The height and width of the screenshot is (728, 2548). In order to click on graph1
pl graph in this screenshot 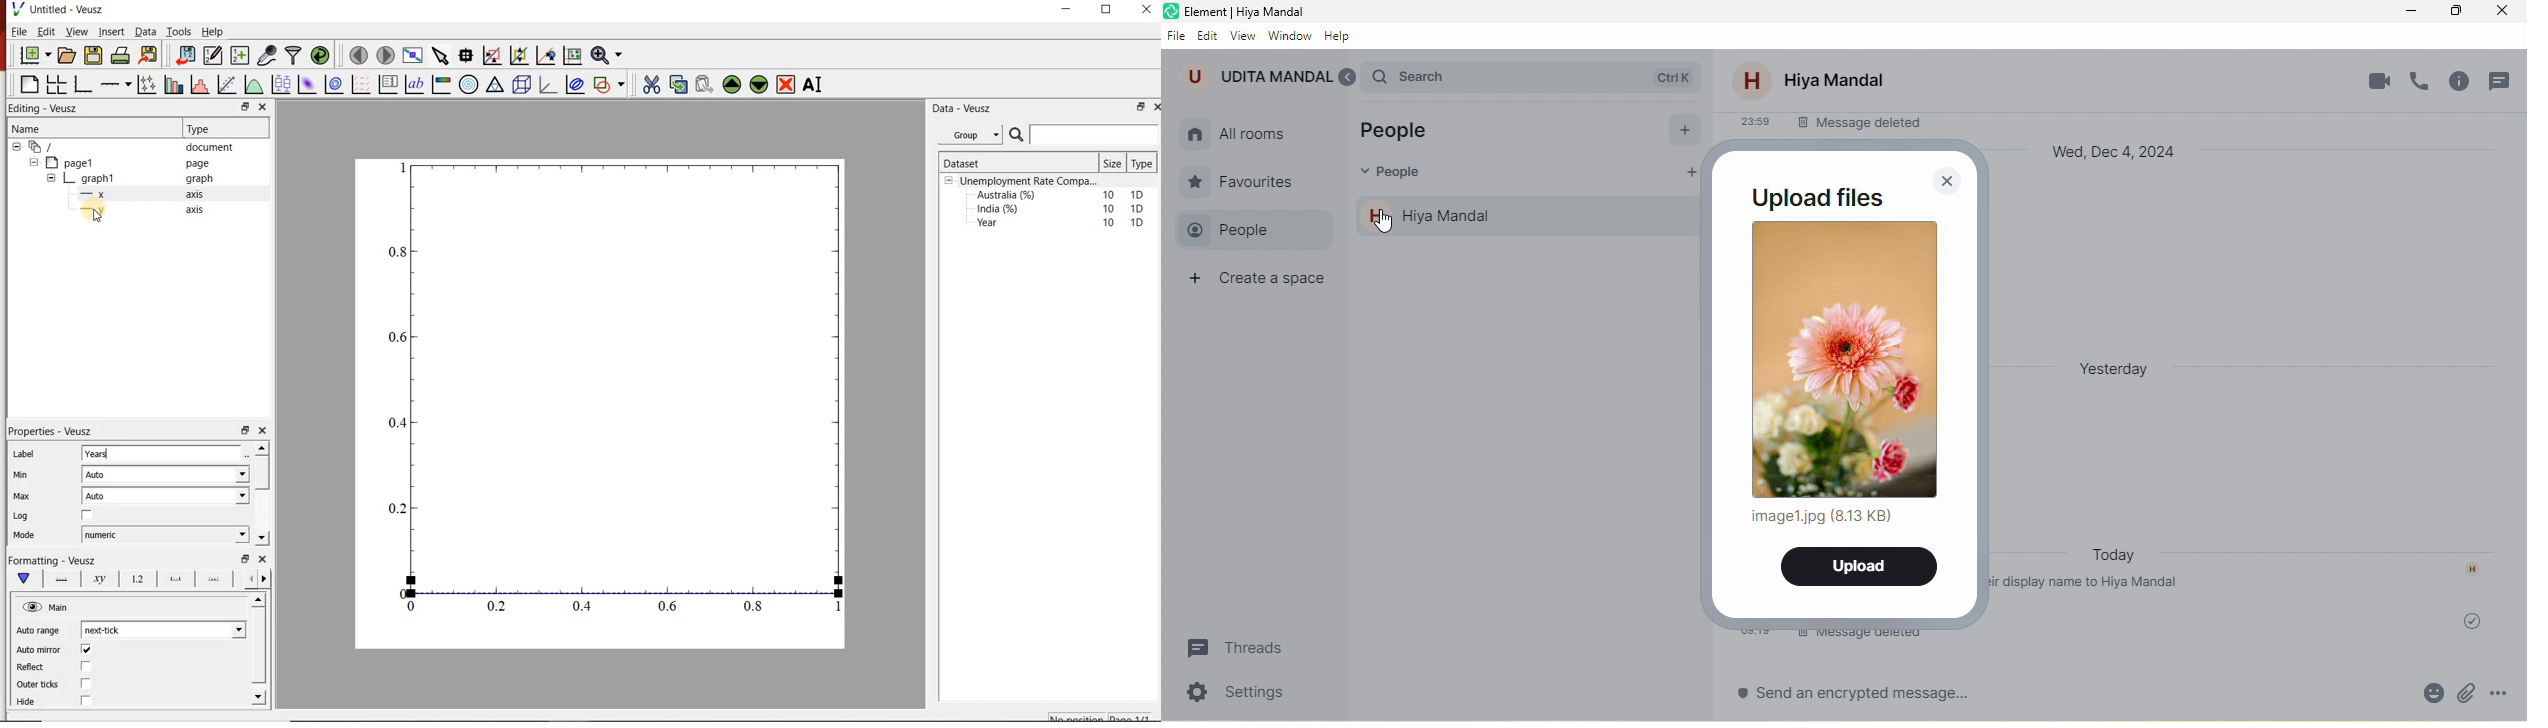, I will do `click(143, 179)`.